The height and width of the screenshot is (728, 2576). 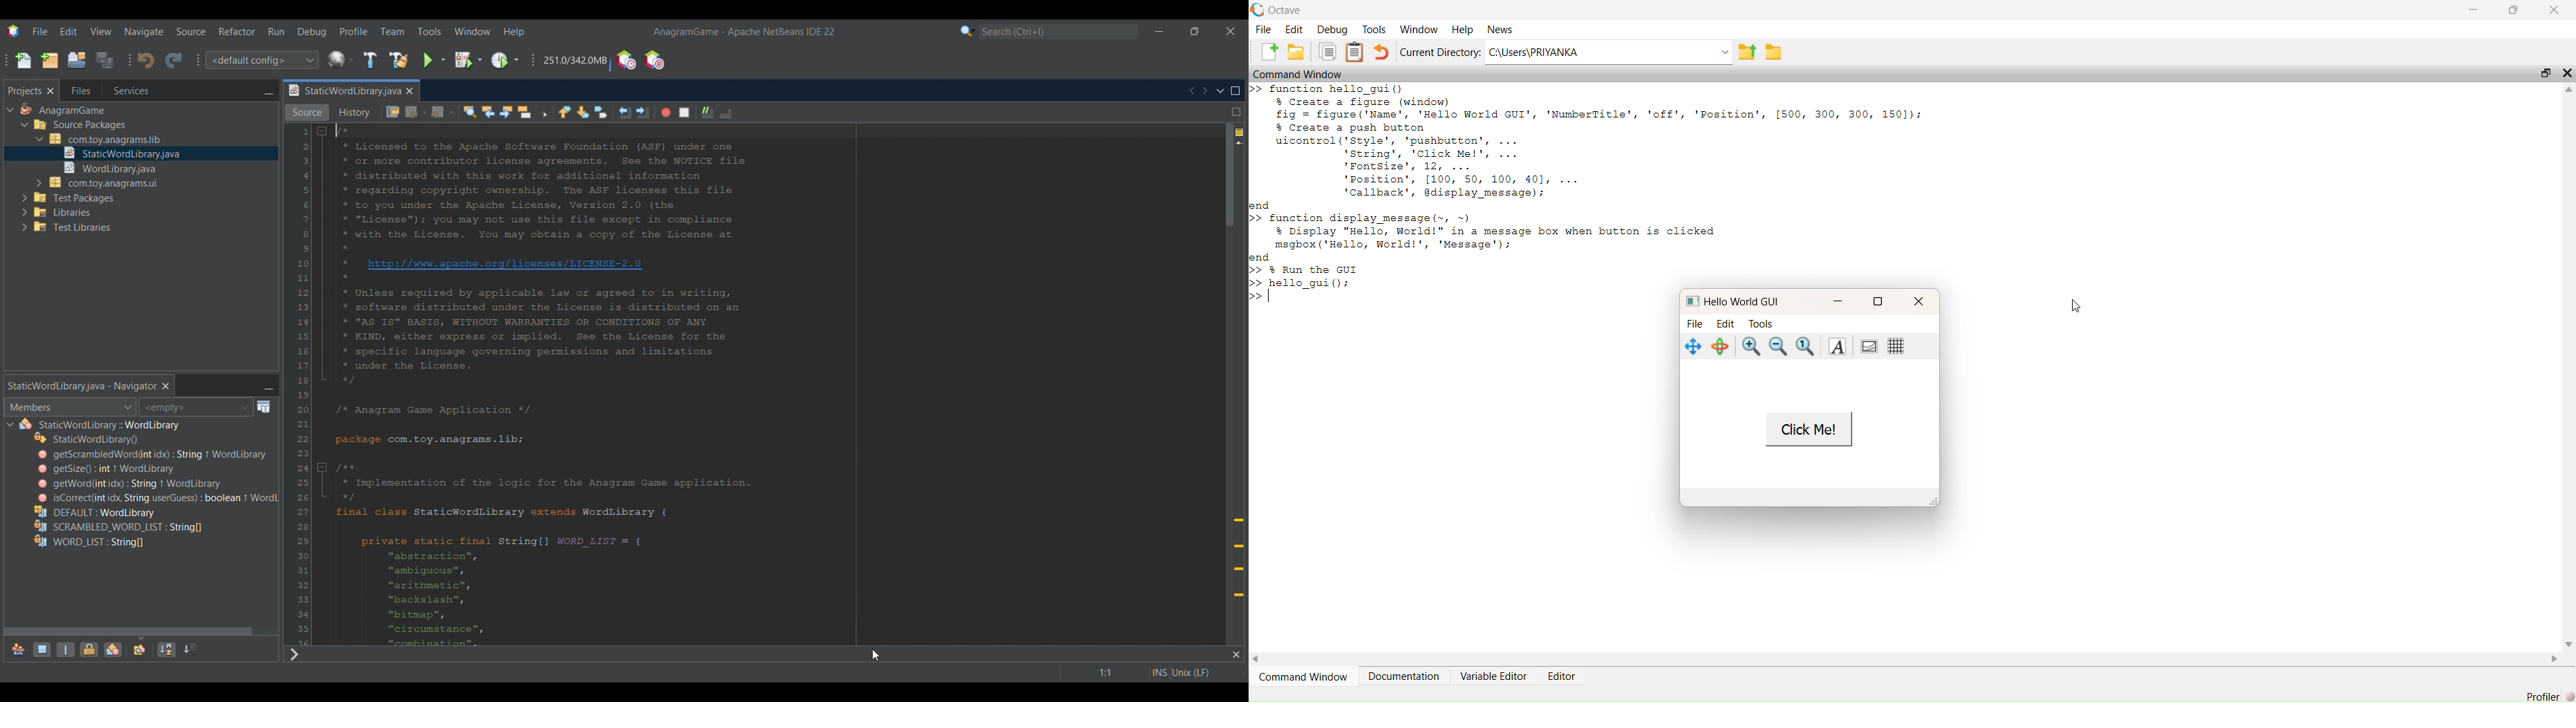 I want to click on Uncomment, so click(x=726, y=113).